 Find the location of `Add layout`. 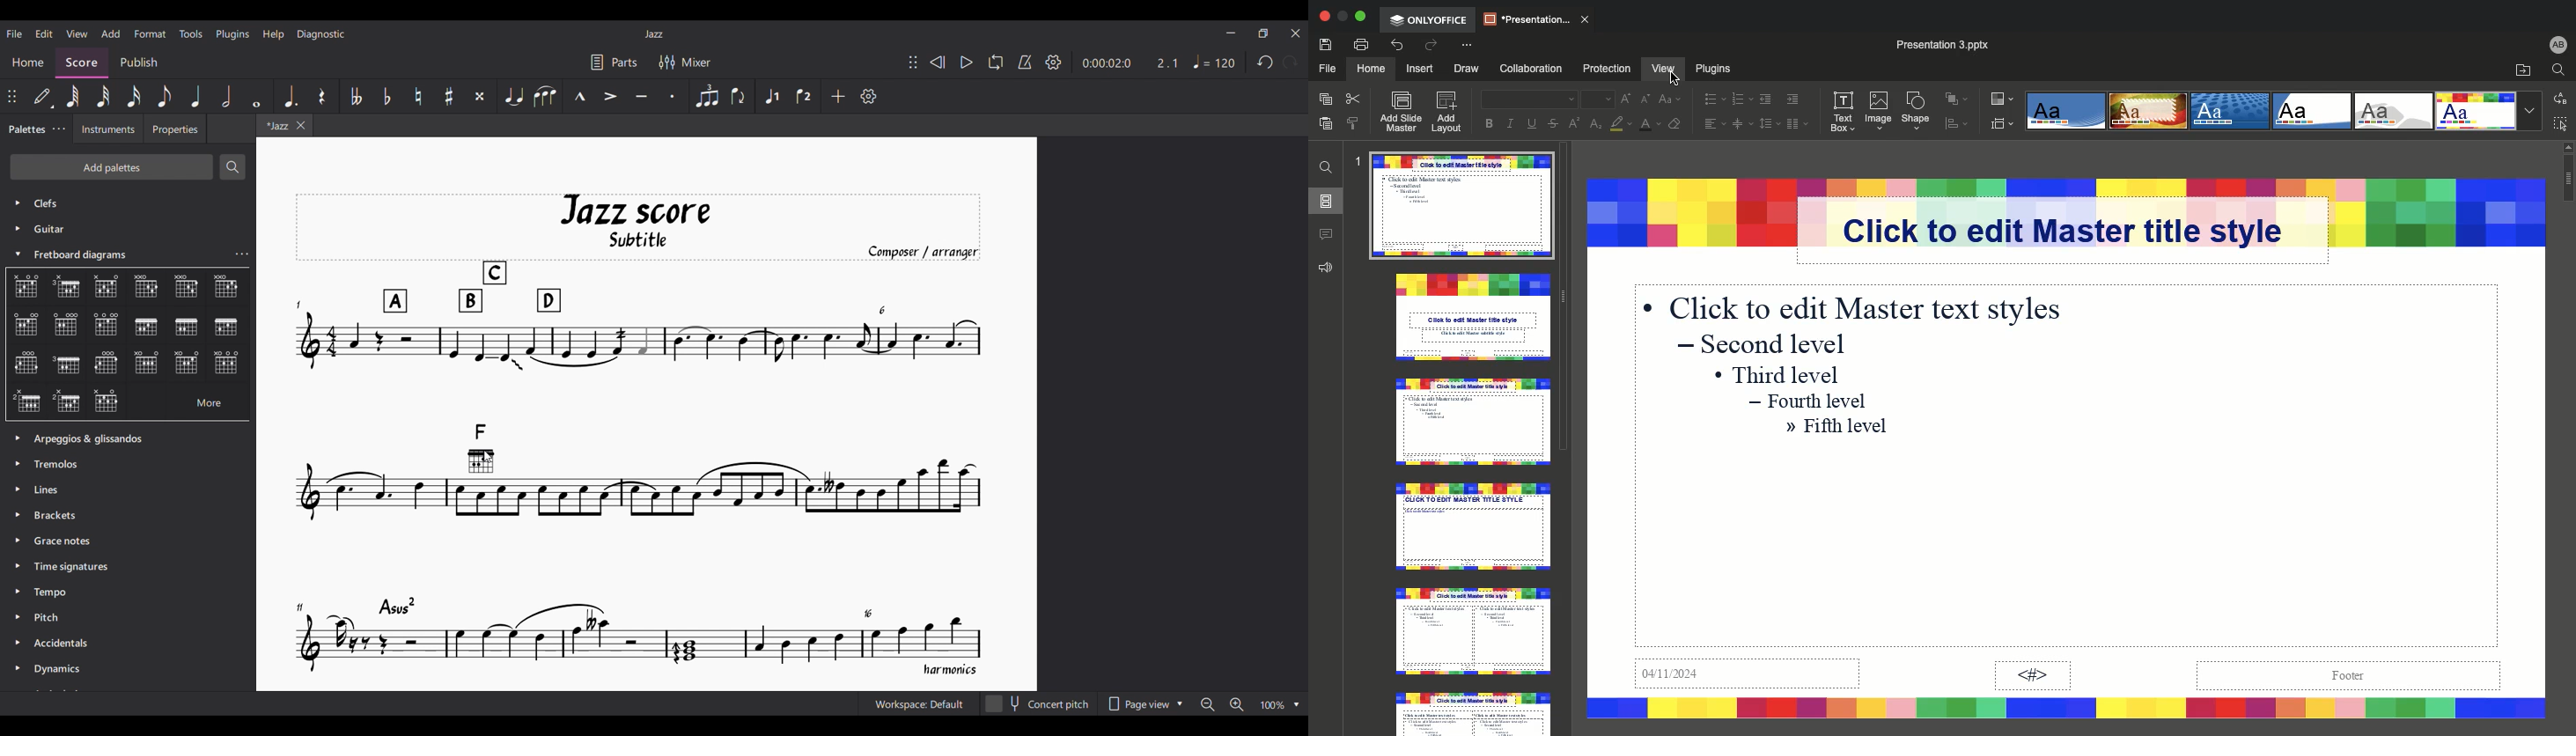

Add layout is located at coordinates (1448, 113).